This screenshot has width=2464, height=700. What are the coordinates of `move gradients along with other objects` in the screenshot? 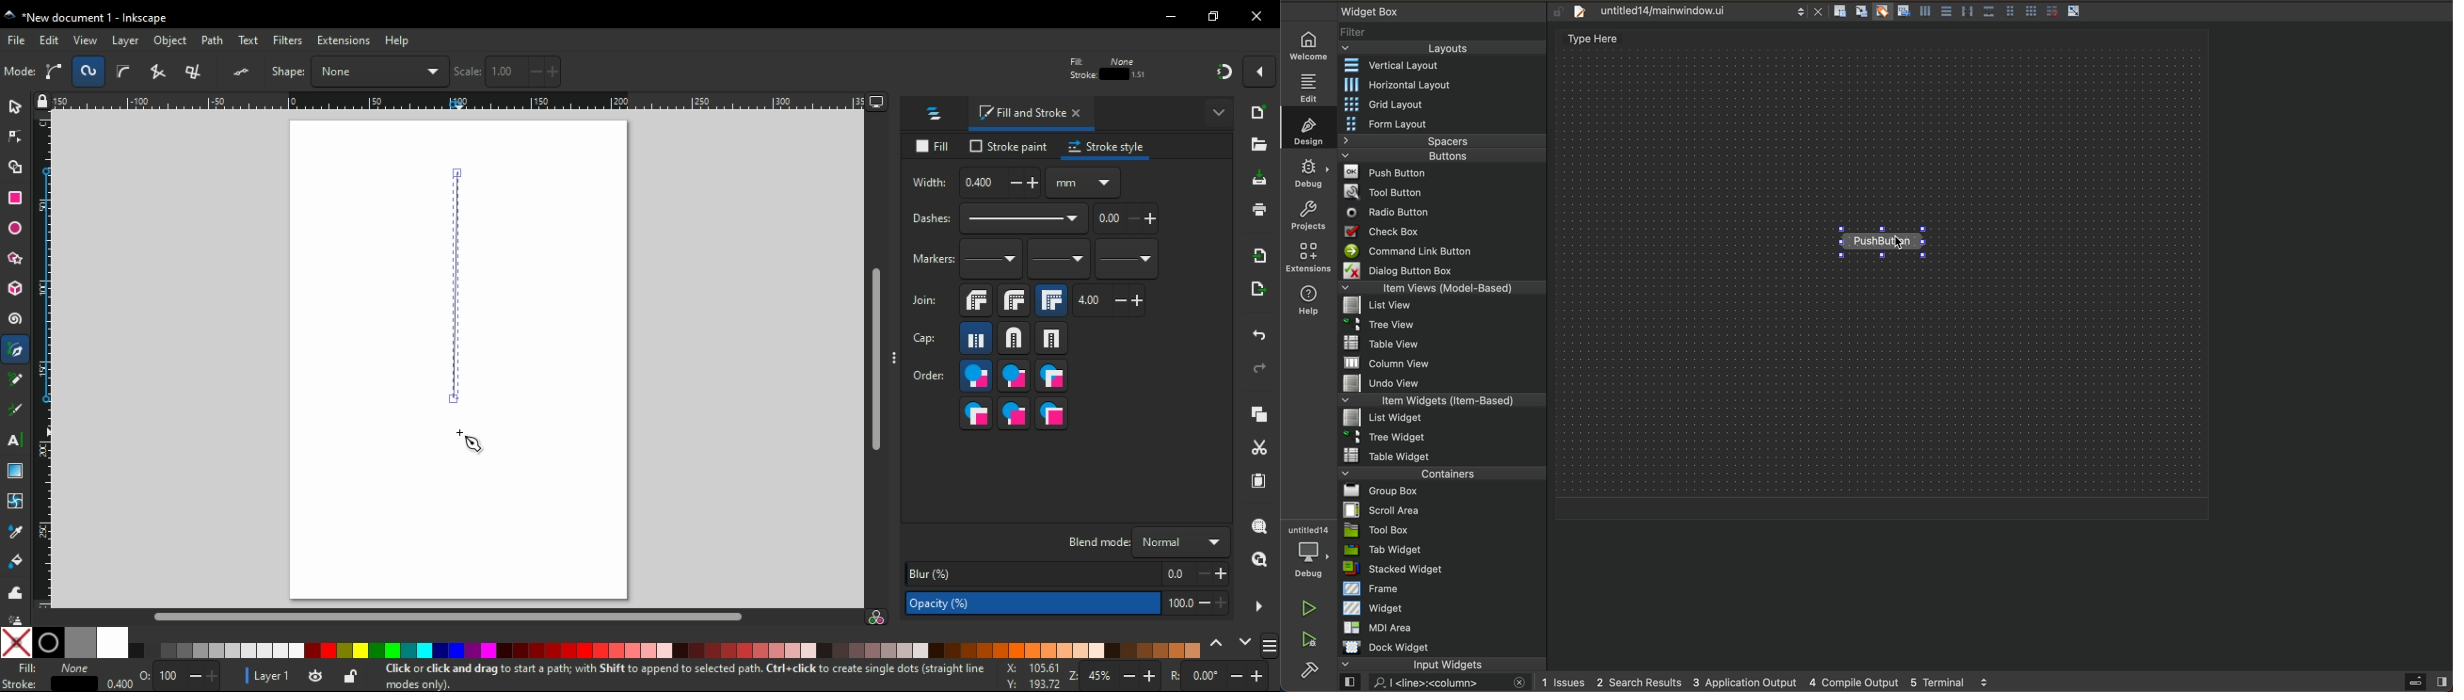 It's located at (1142, 72).